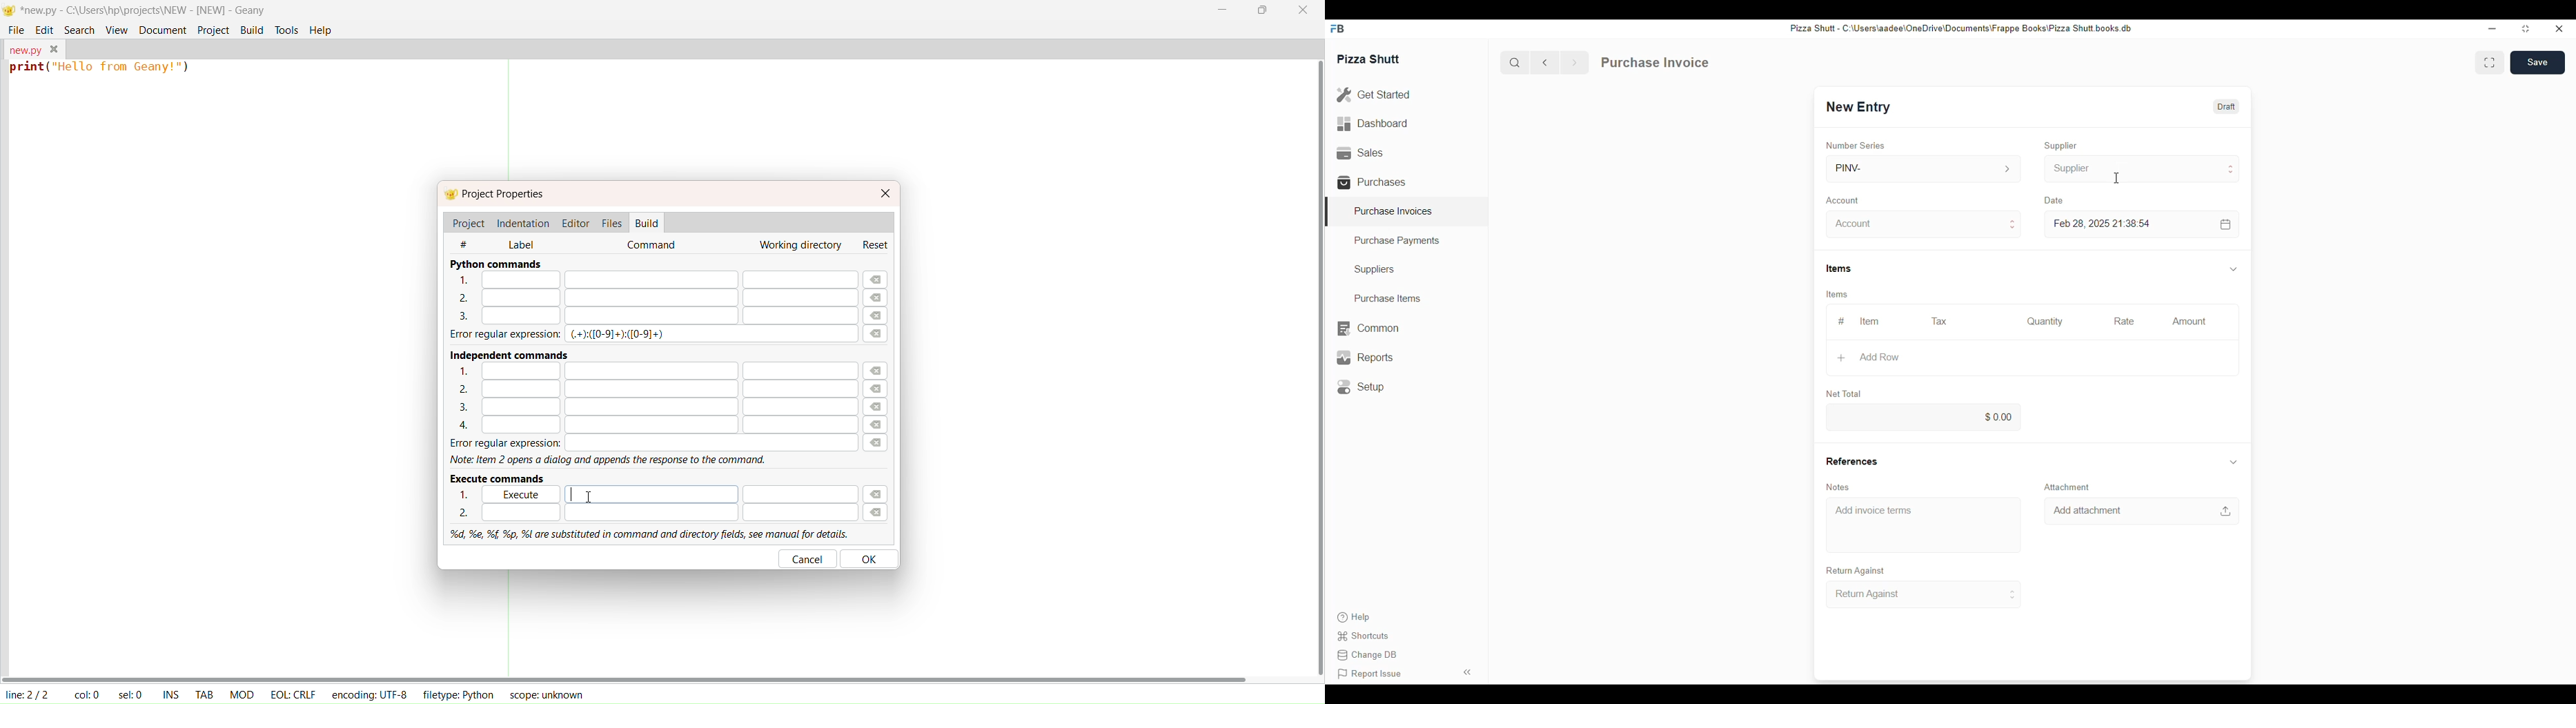  I want to click on reset, so click(878, 244).